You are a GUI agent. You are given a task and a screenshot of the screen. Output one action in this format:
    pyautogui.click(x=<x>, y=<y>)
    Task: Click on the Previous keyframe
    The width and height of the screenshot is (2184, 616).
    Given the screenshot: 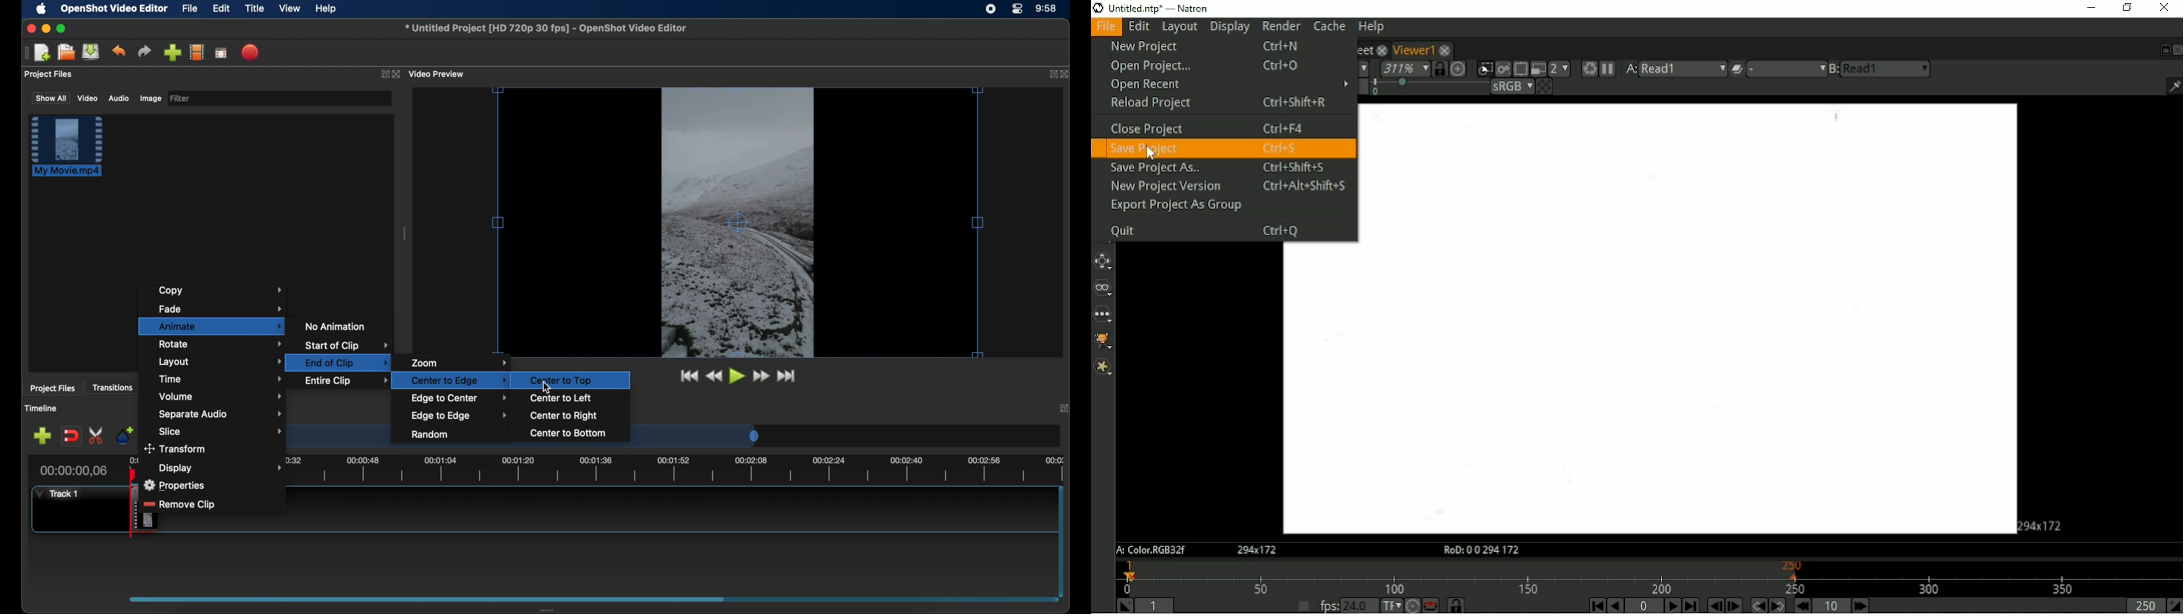 What is the action you would take?
    pyautogui.click(x=1758, y=605)
    